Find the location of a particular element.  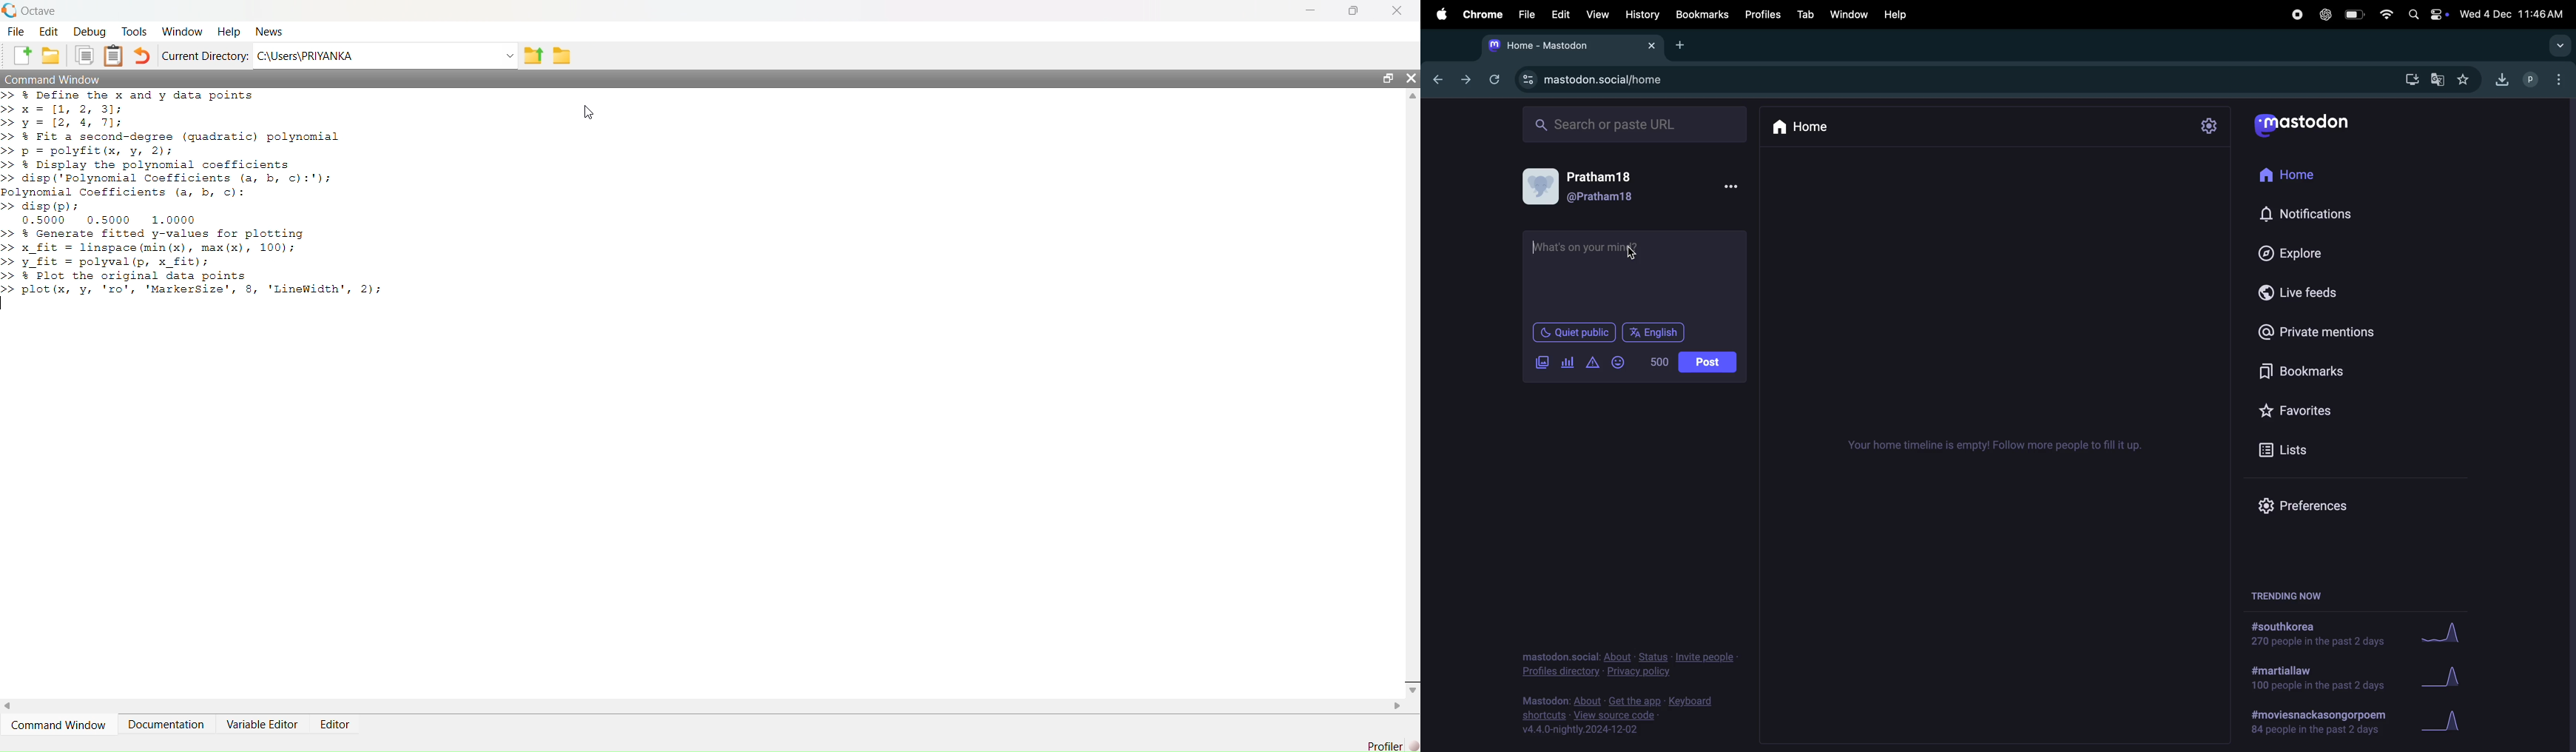

time line is located at coordinates (2002, 447).